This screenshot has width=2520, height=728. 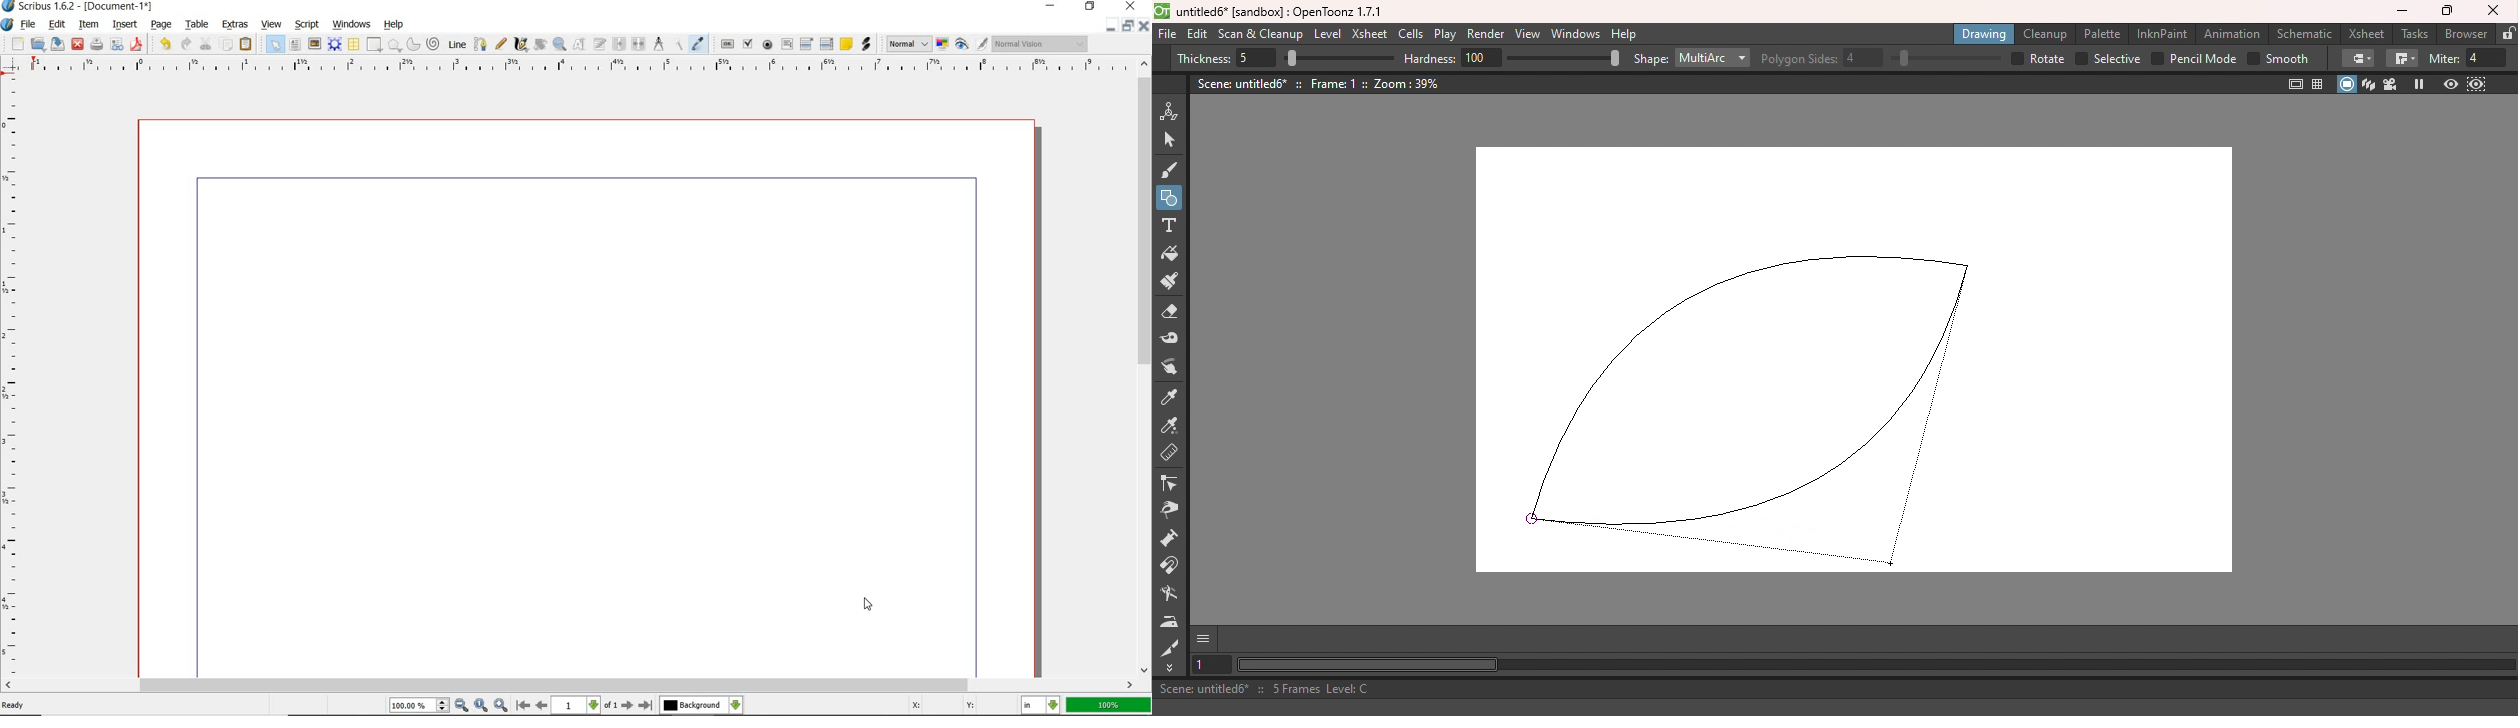 I want to click on undo, so click(x=165, y=44).